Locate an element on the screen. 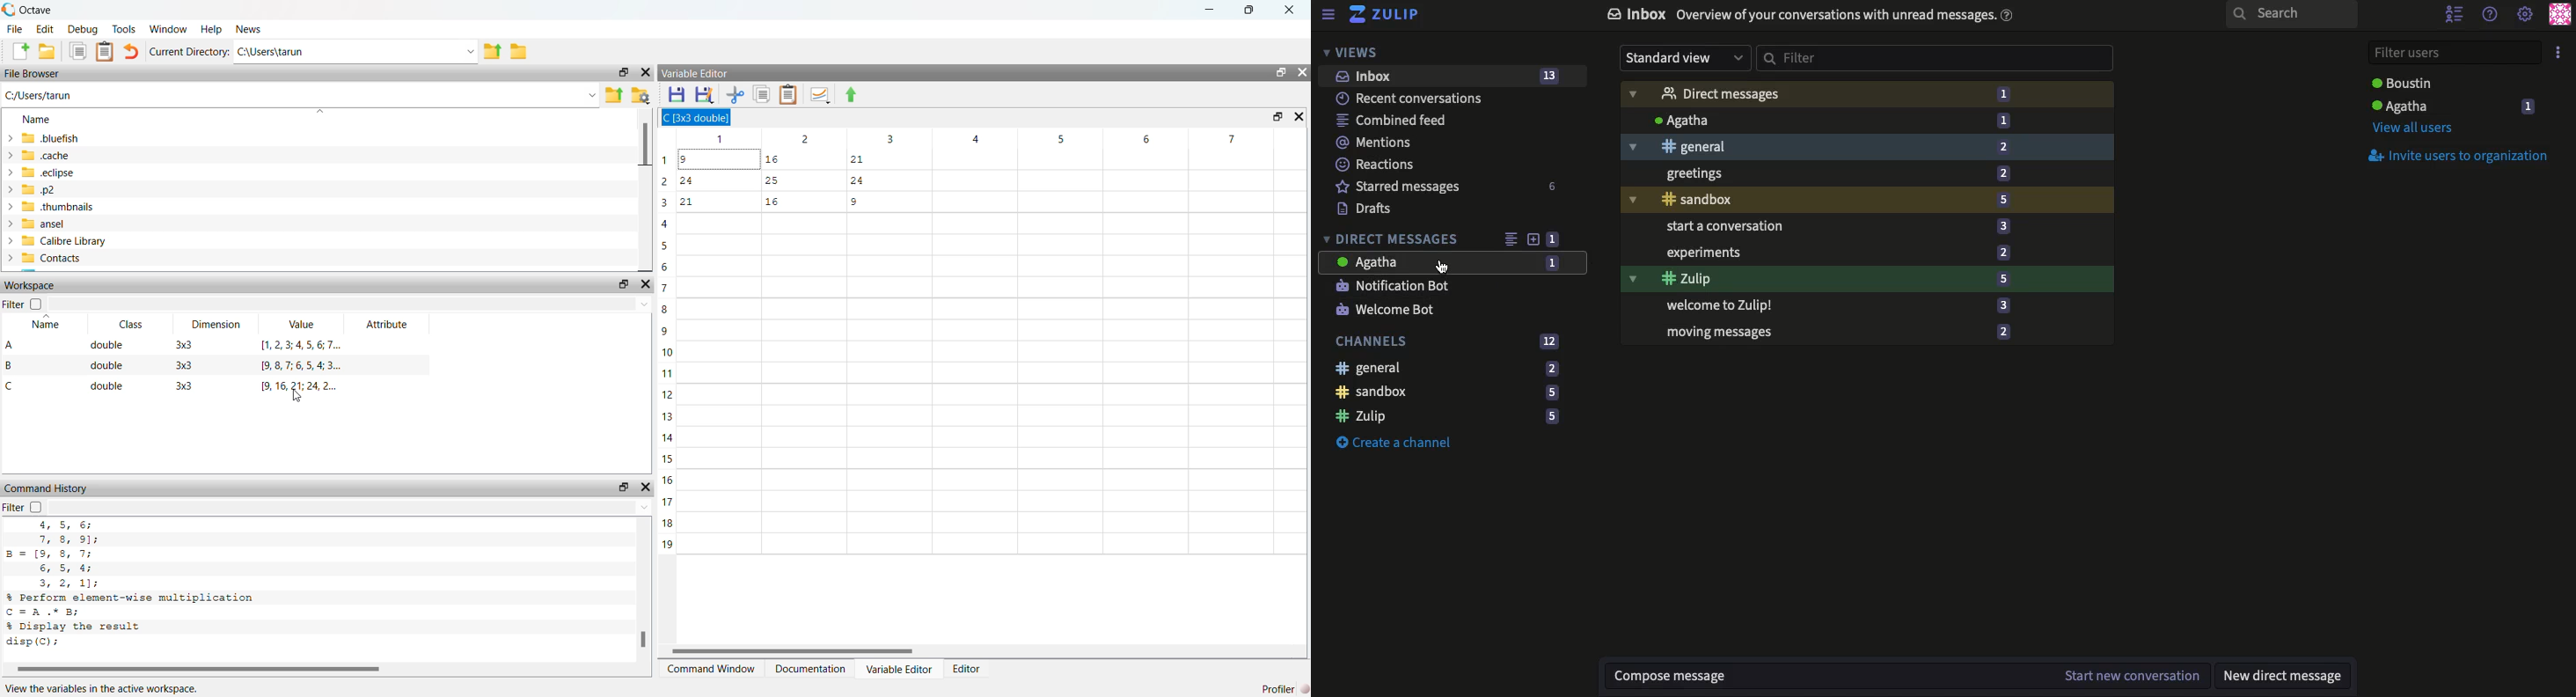 The image size is (2576, 700). % Display the result is located at coordinates (78, 626).